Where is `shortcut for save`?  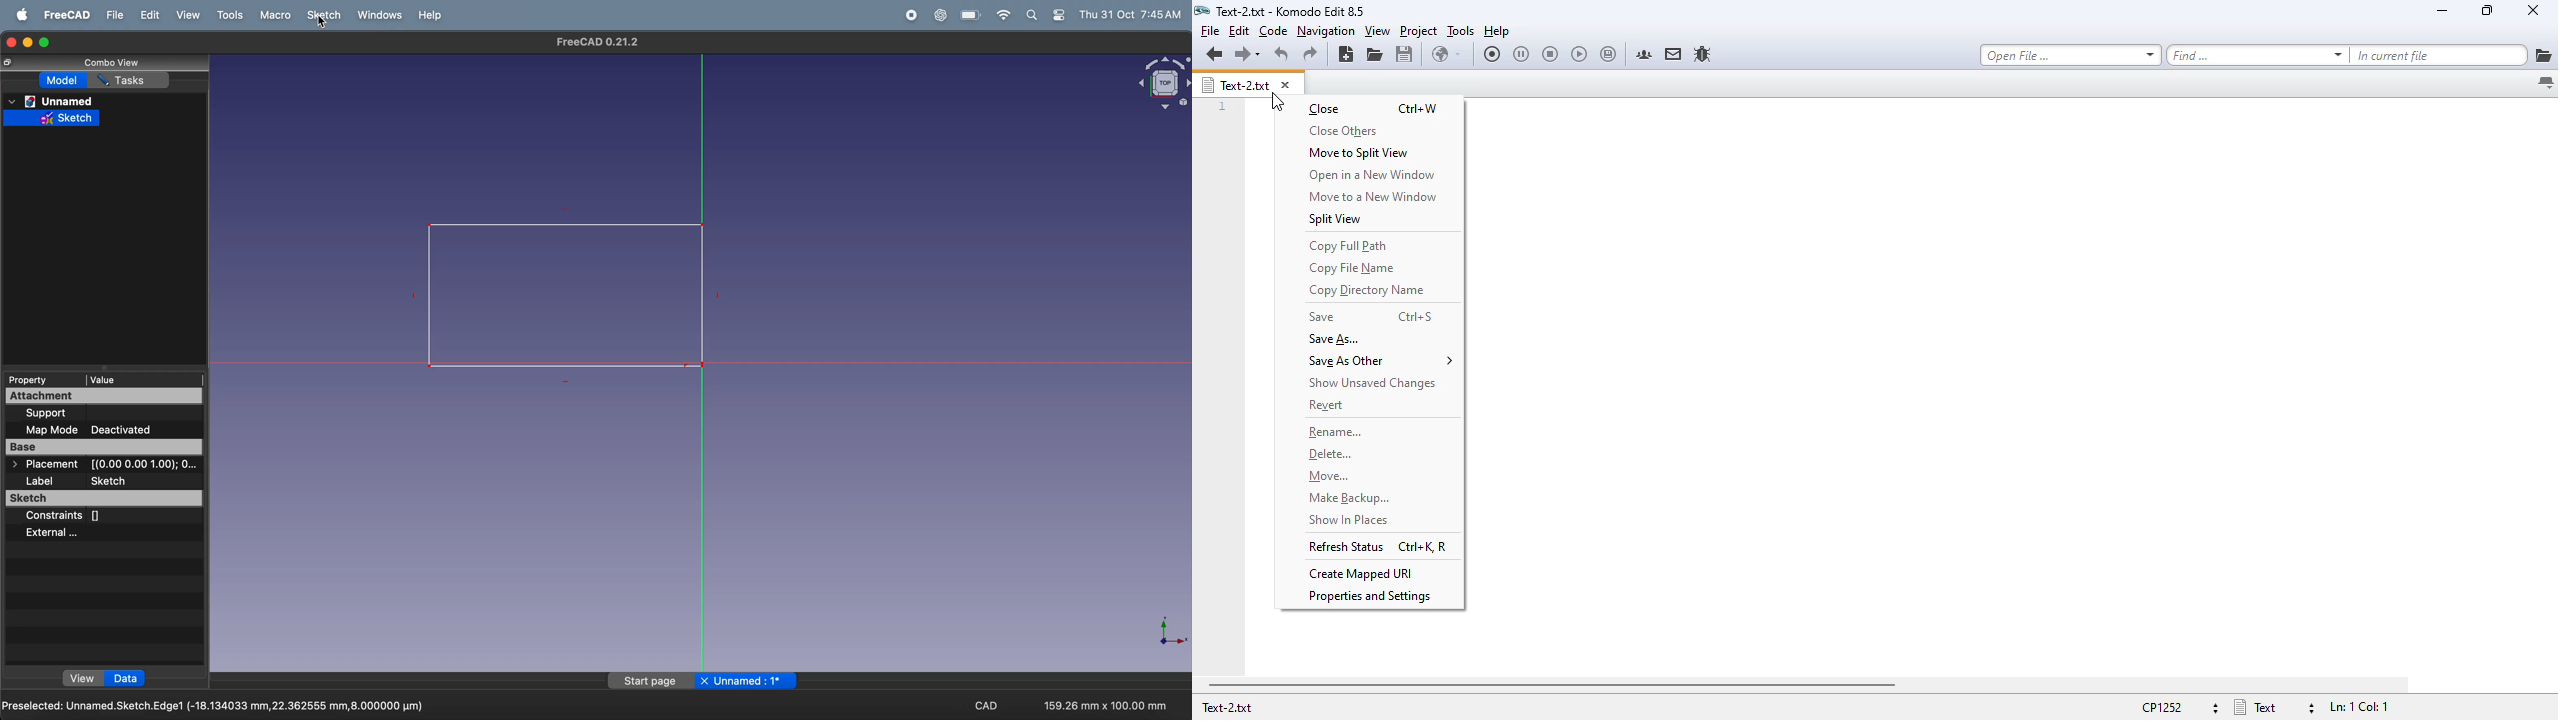
shortcut for save is located at coordinates (1416, 316).